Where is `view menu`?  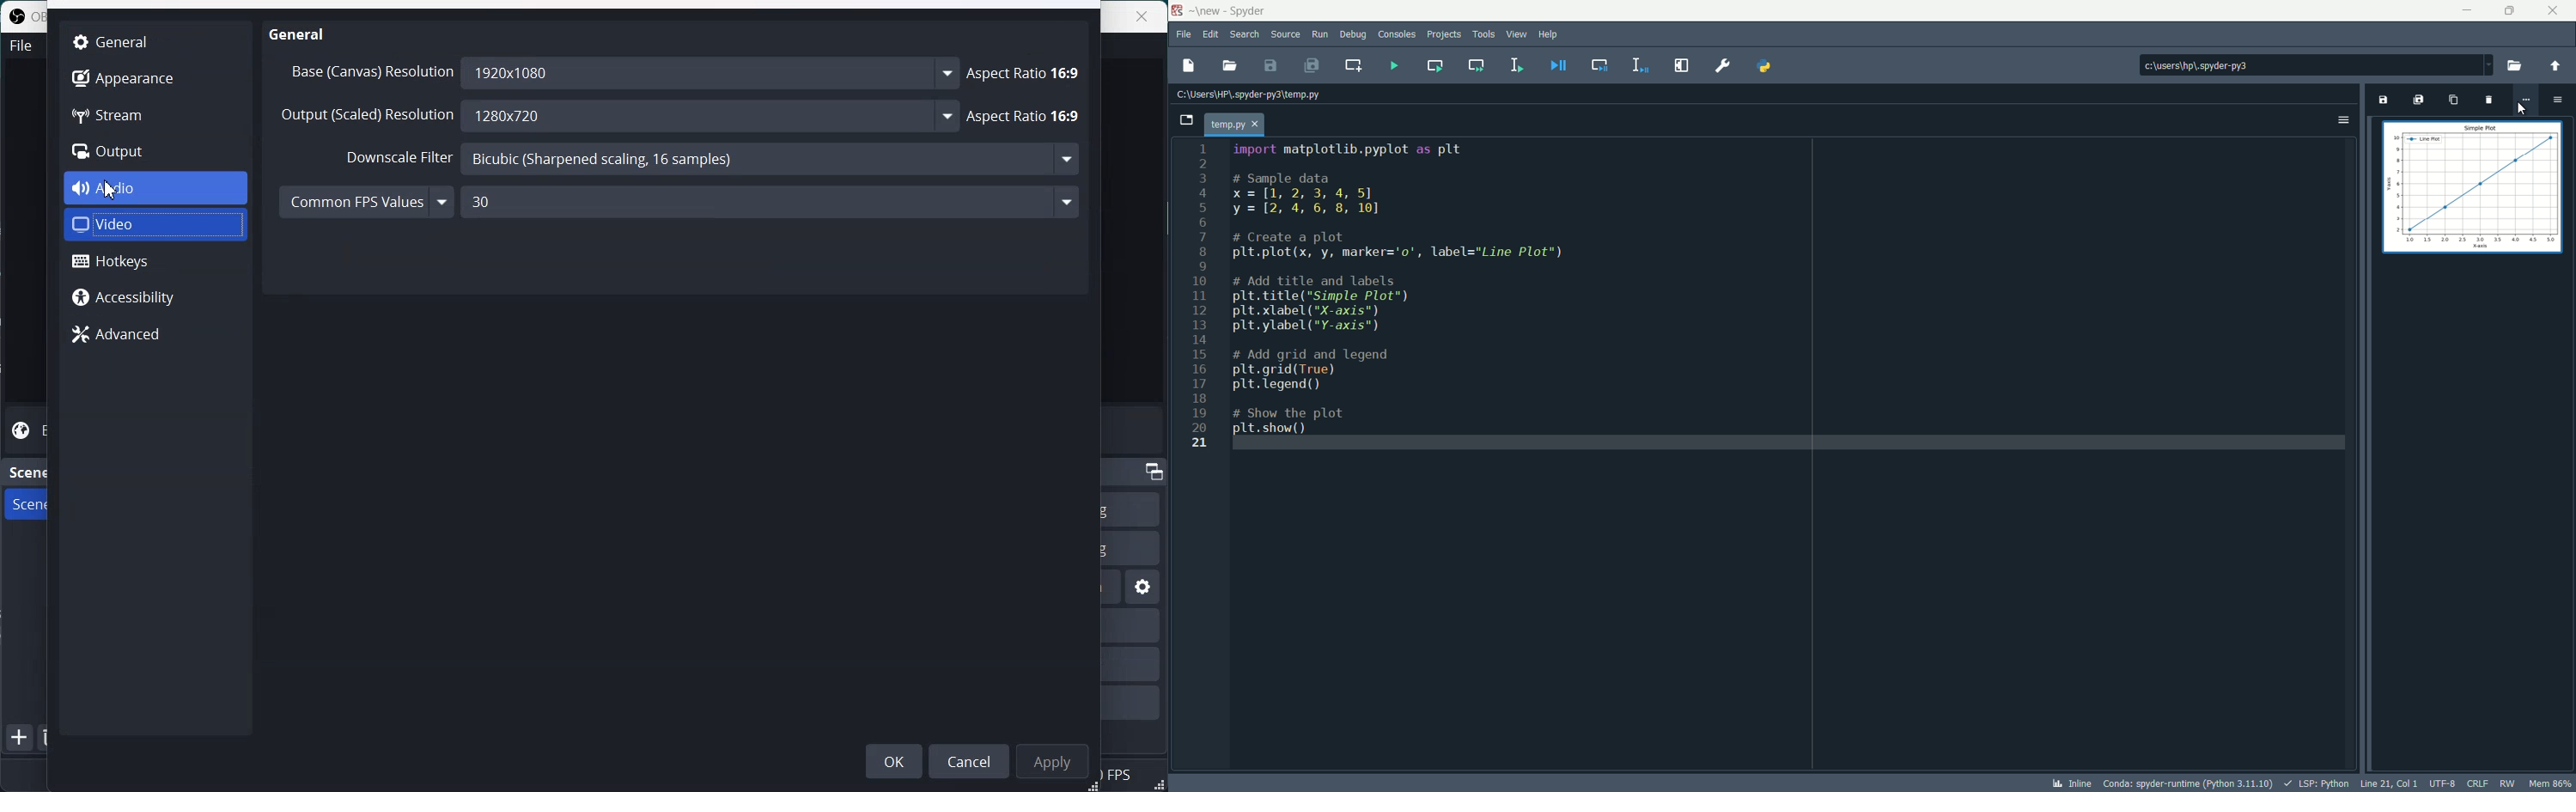
view menu is located at coordinates (1516, 34).